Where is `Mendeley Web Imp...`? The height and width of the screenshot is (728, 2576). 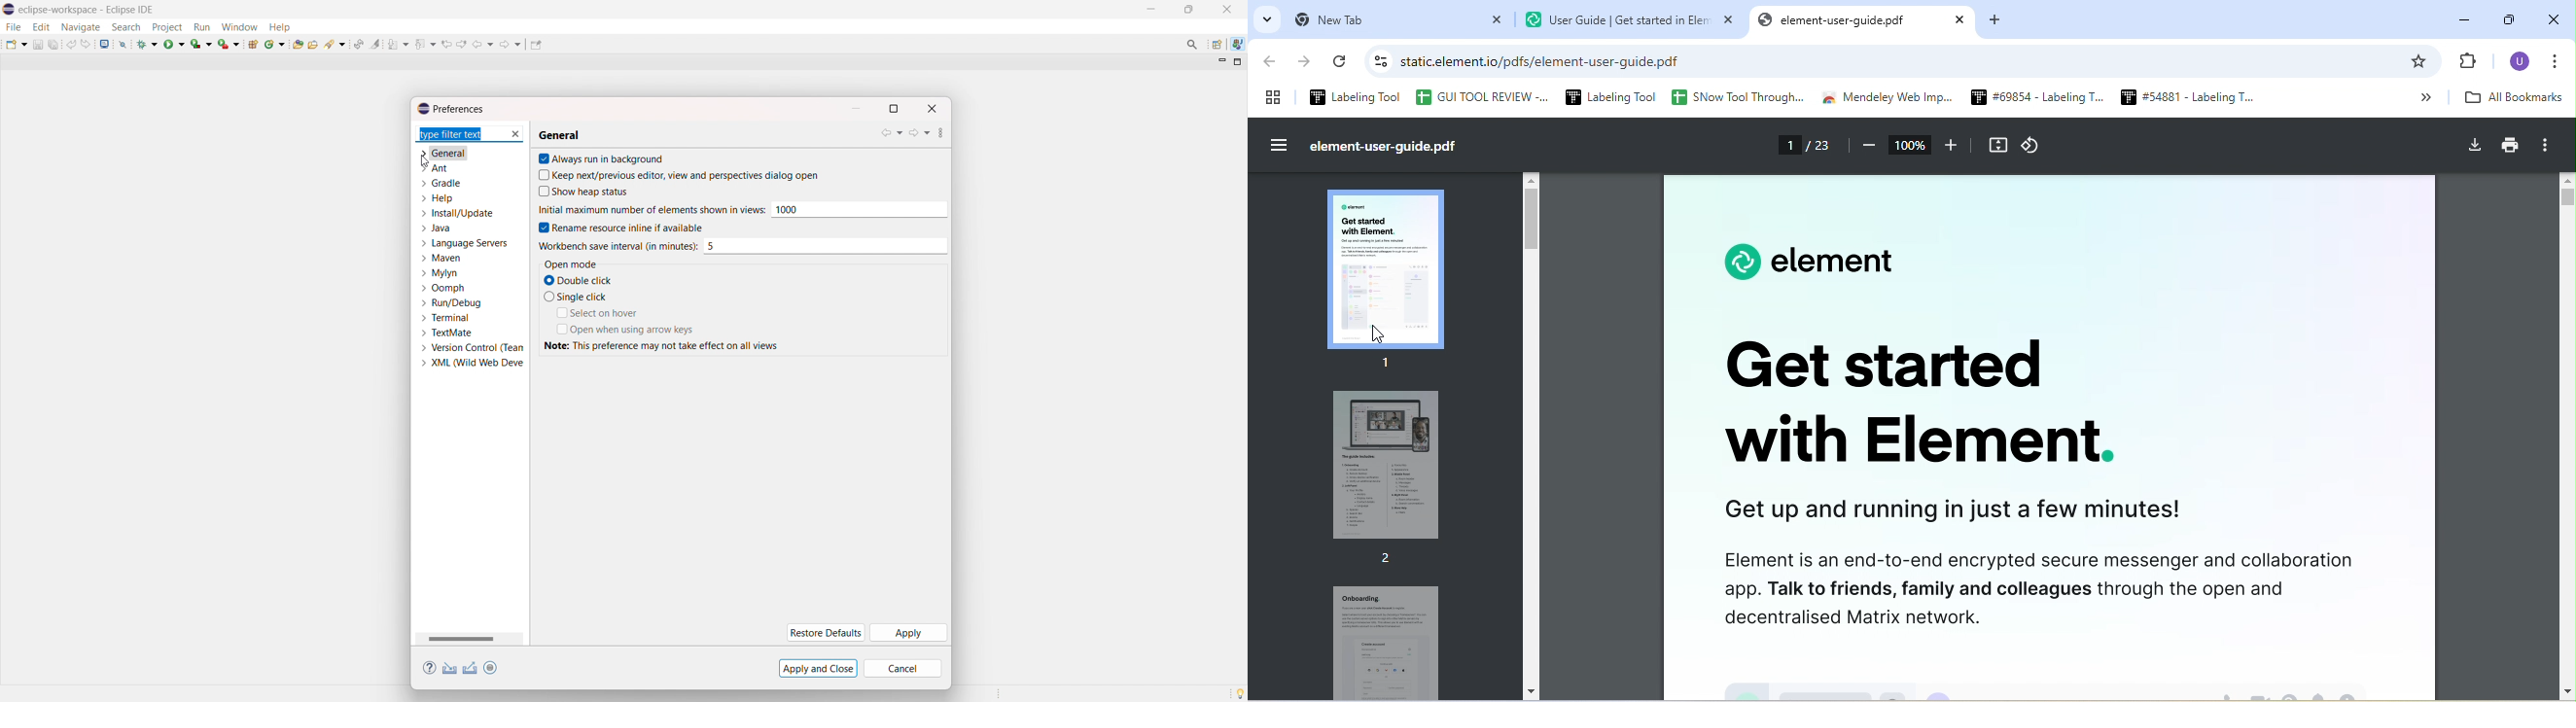
Mendeley Web Imp... is located at coordinates (1888, 99).